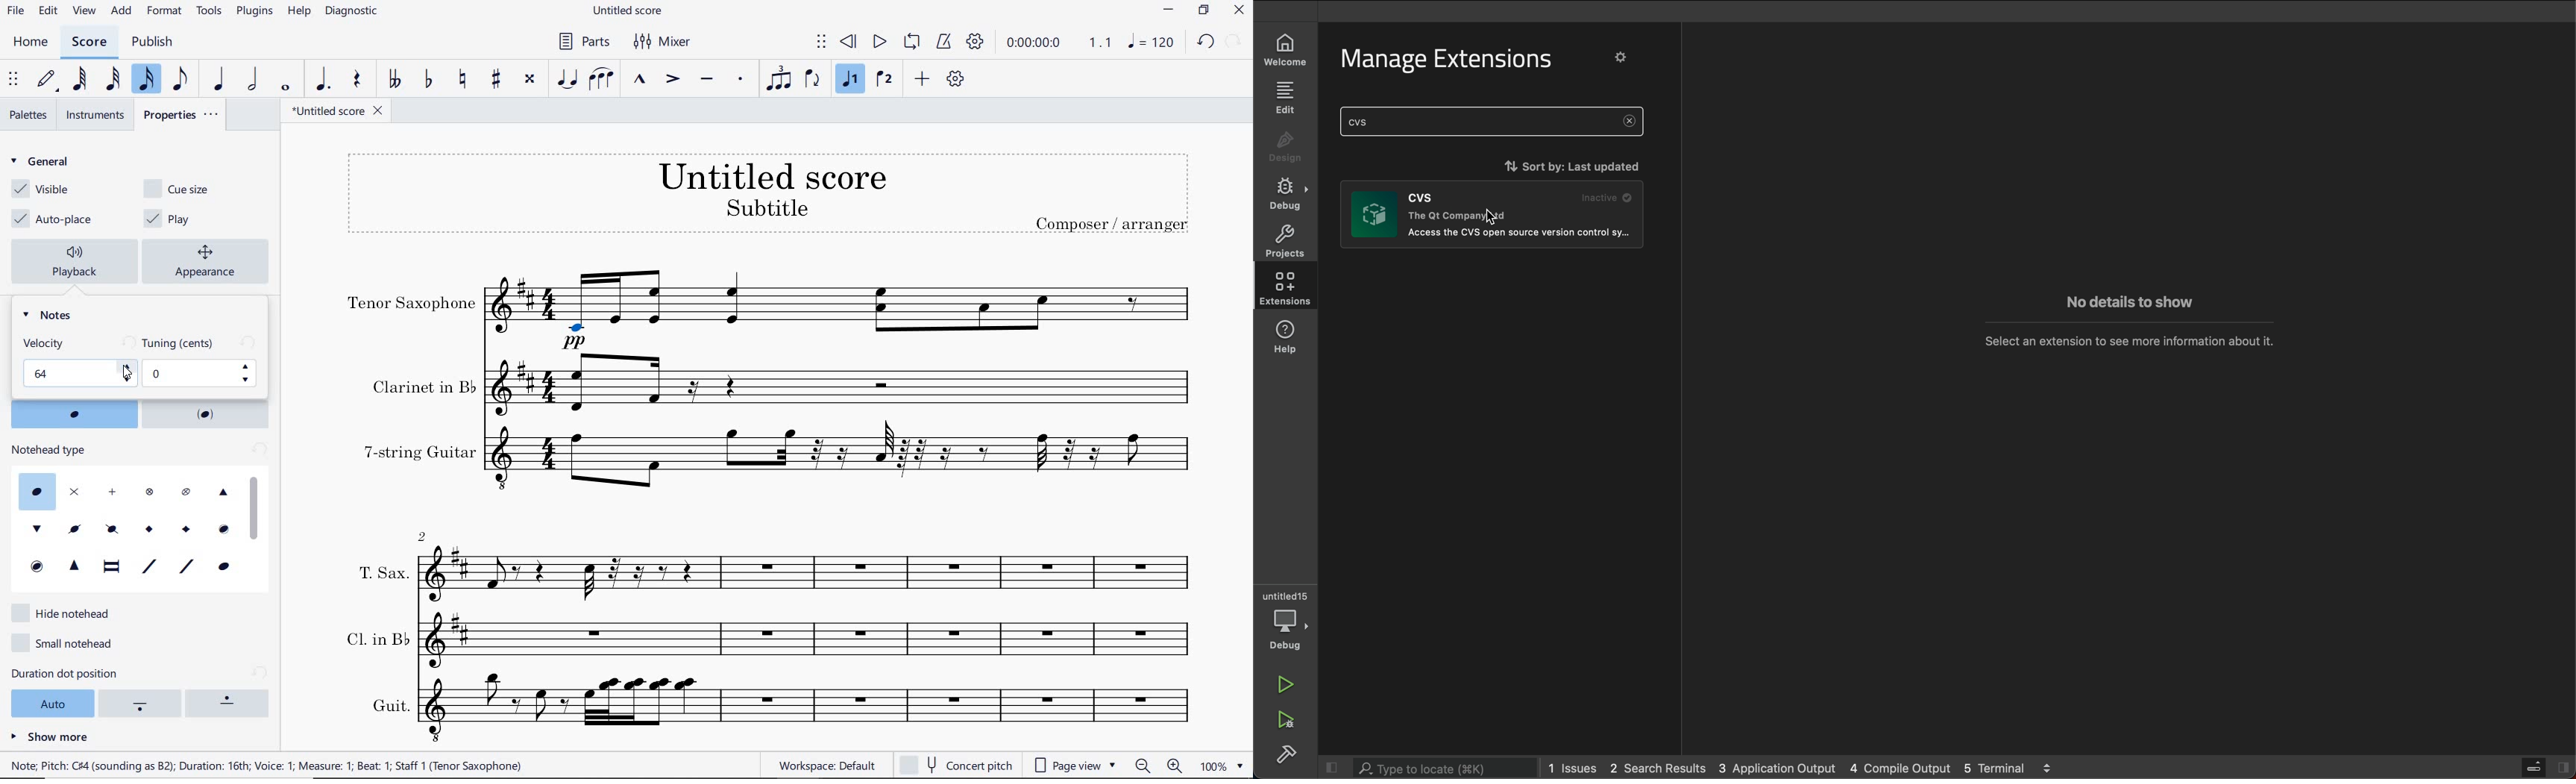  I want to click on text, so click(1111, 222).